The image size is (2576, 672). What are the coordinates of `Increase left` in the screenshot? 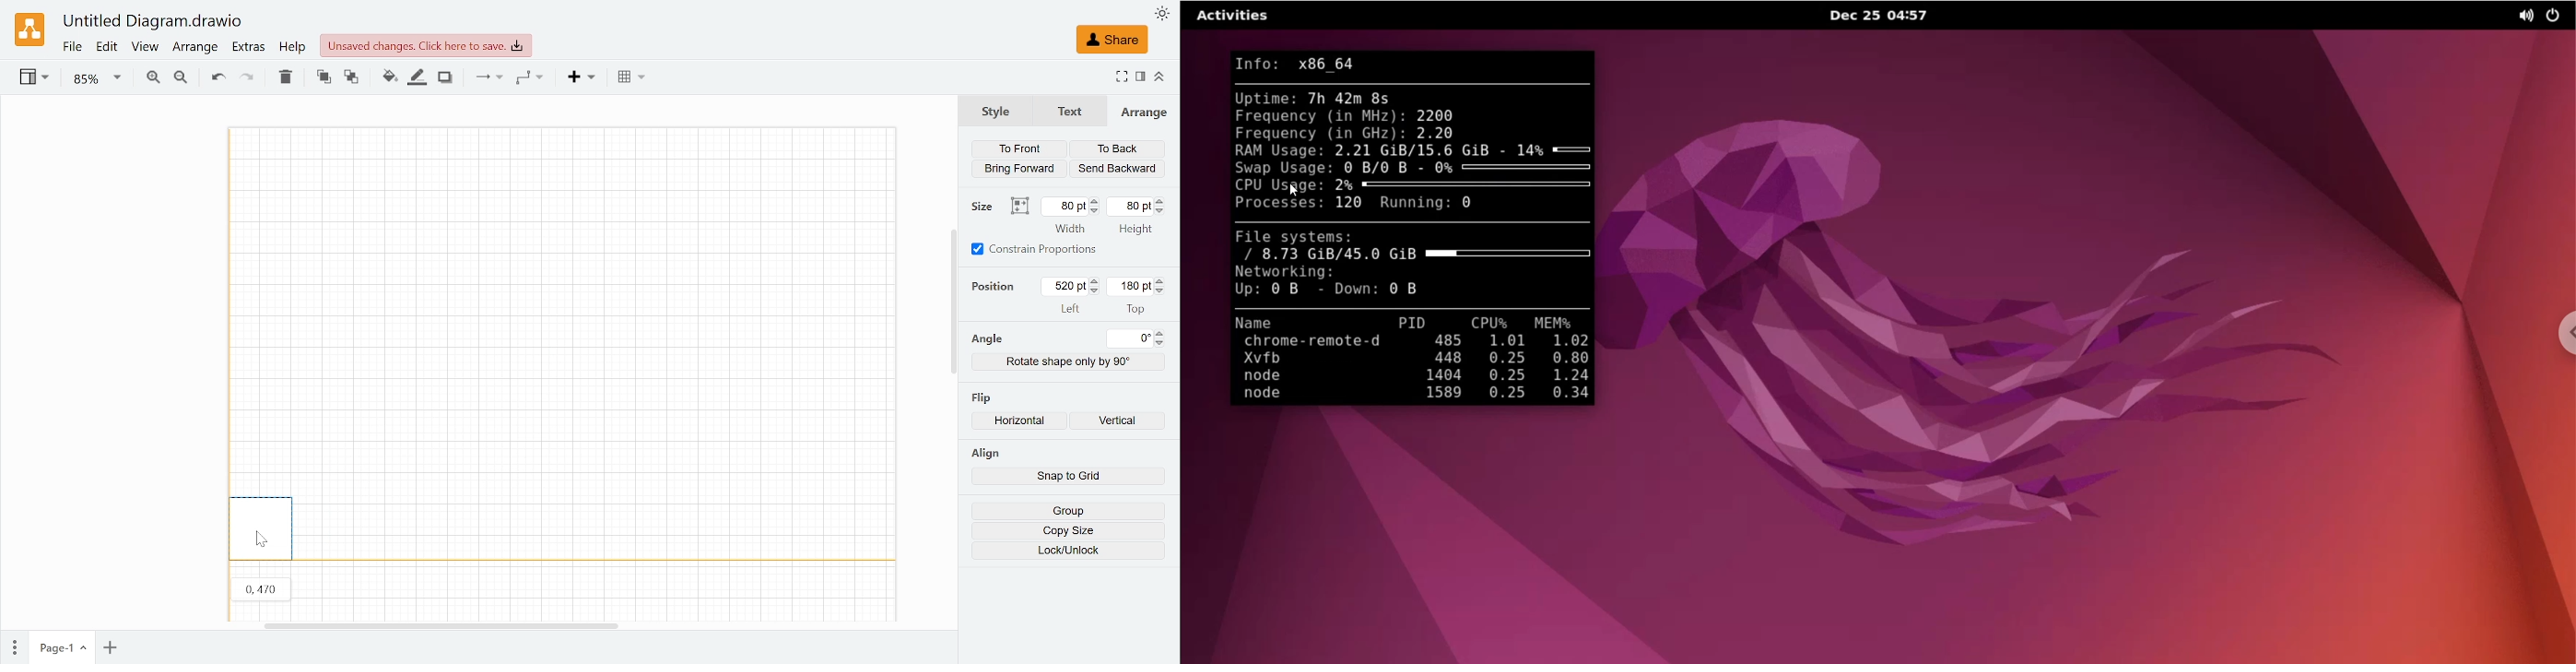 It's located at (1097, 281).